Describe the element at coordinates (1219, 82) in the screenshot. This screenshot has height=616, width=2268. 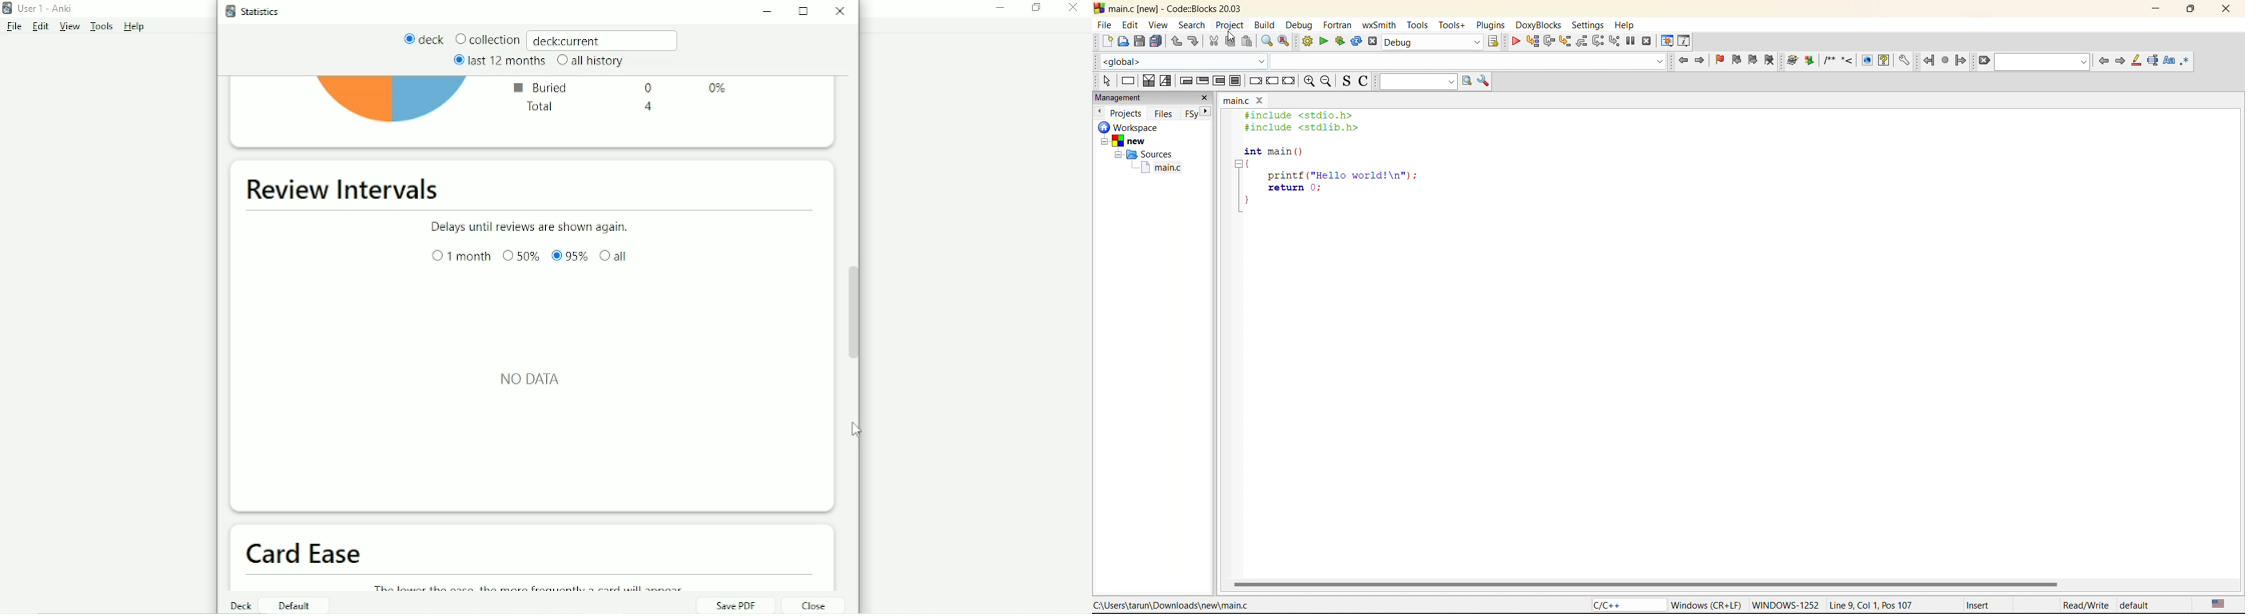
I see `counting loop` at that location.